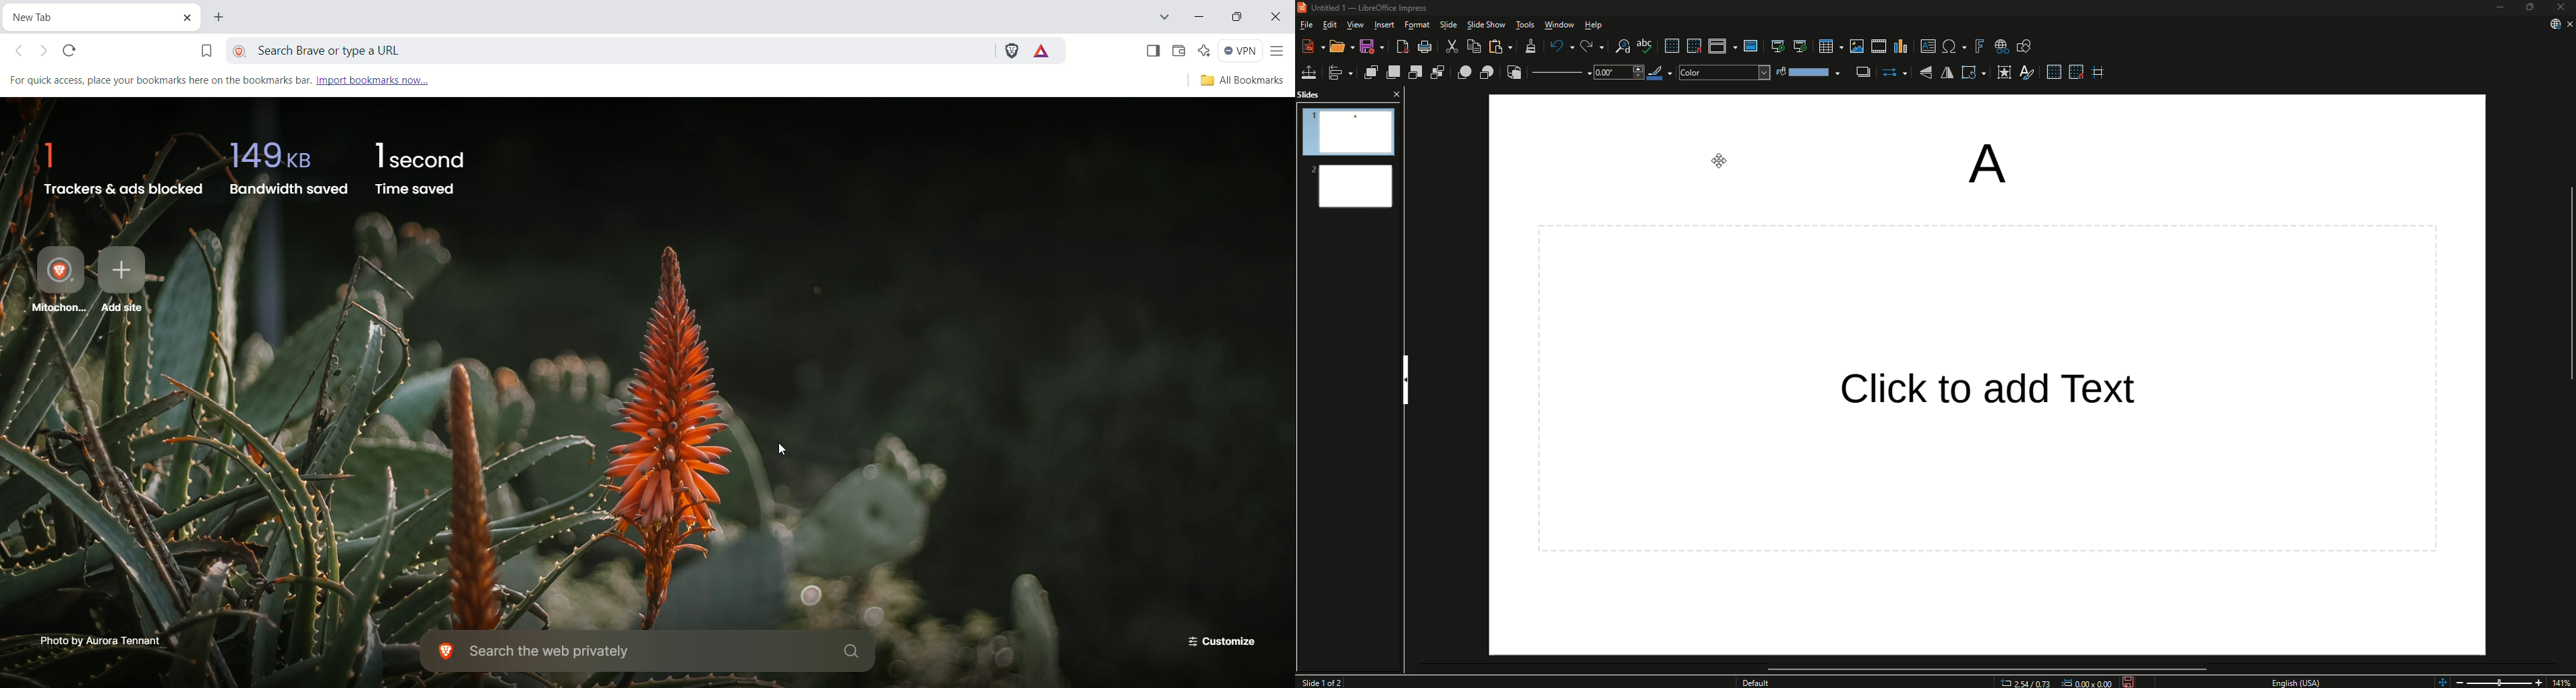 Image resolution: width=2576 pixels, height=700 pixels. I want to click on Insert Audio or Video, so click(1878, 44).